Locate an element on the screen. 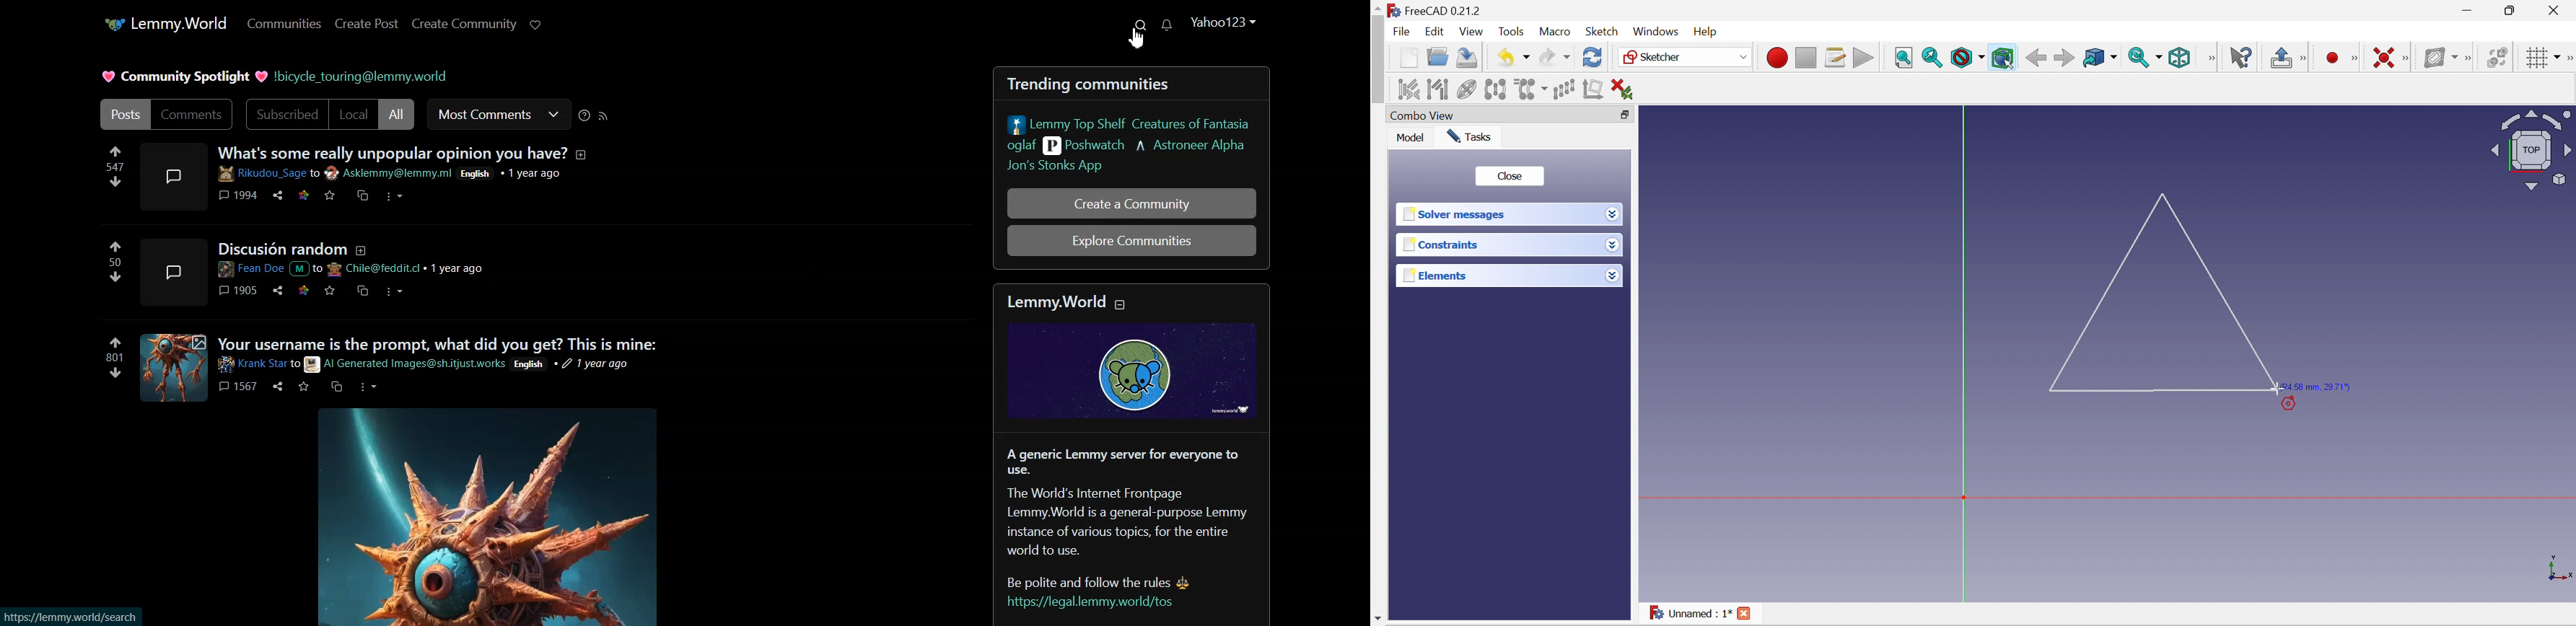 The height and width of the screenshot is (644, 2576). add to favorite is located at coordinates (332, 196).